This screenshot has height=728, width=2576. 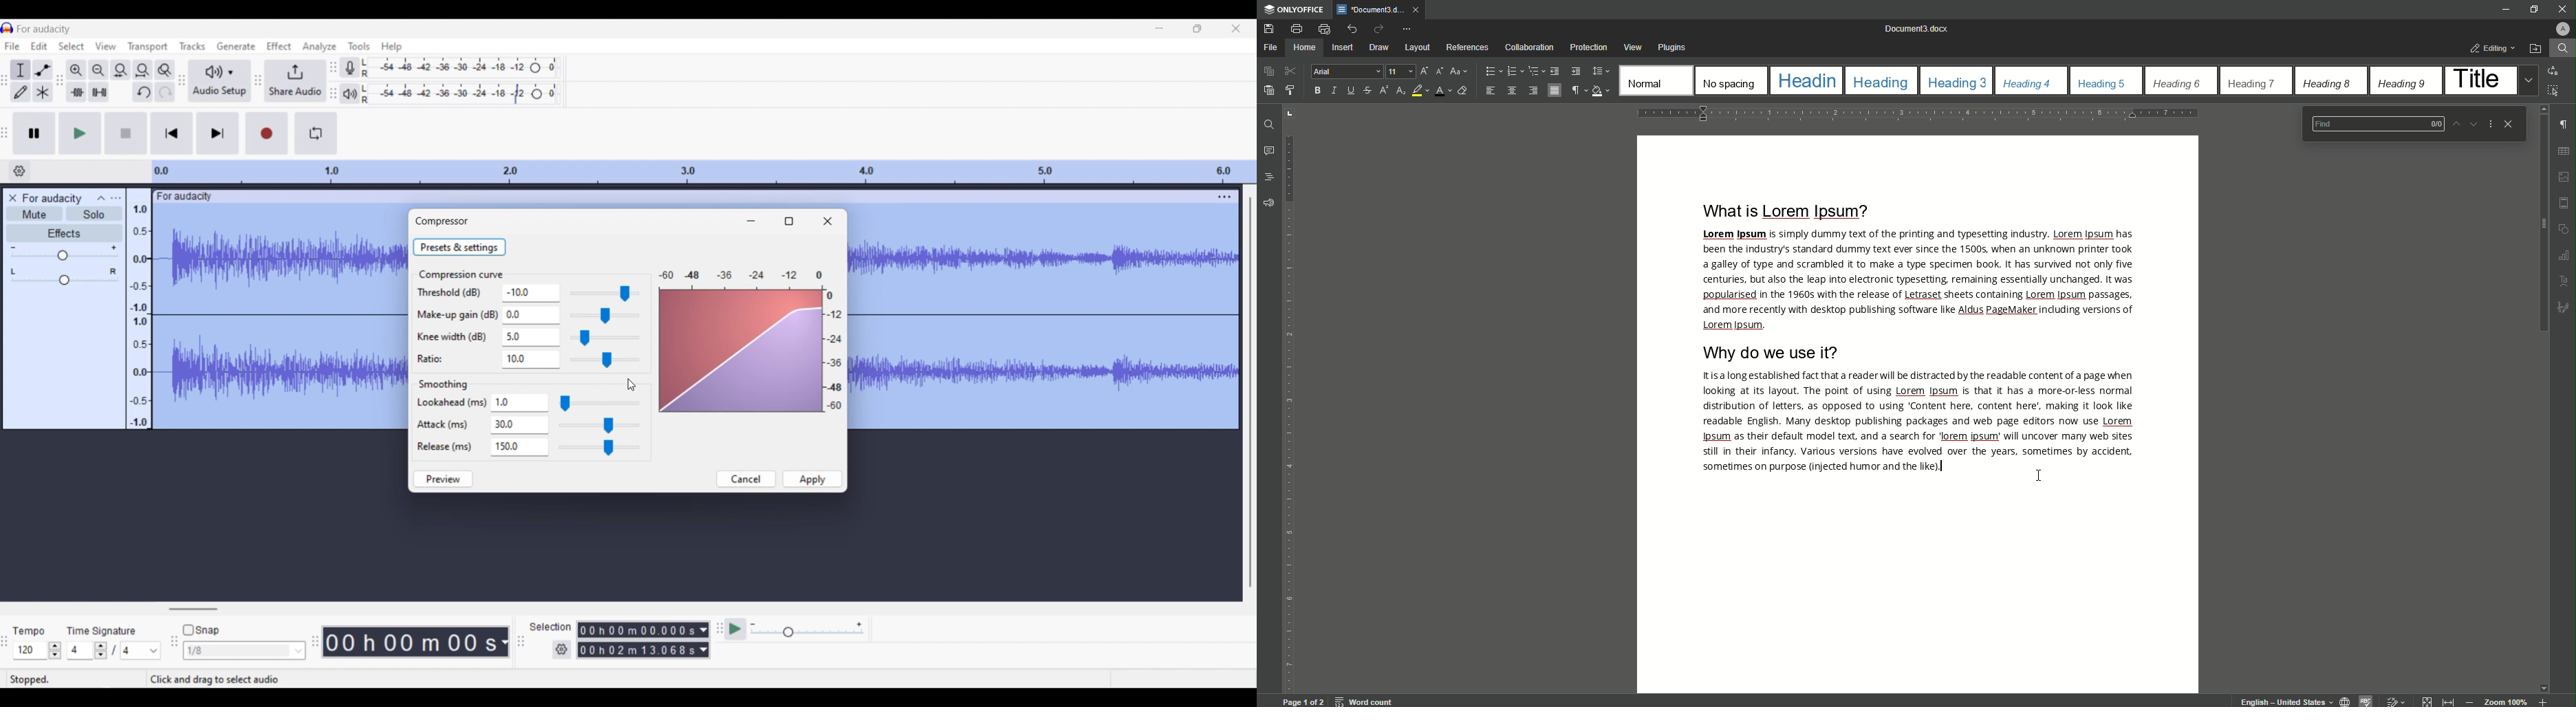 I want to click on Select, so click(x=71, y=46).